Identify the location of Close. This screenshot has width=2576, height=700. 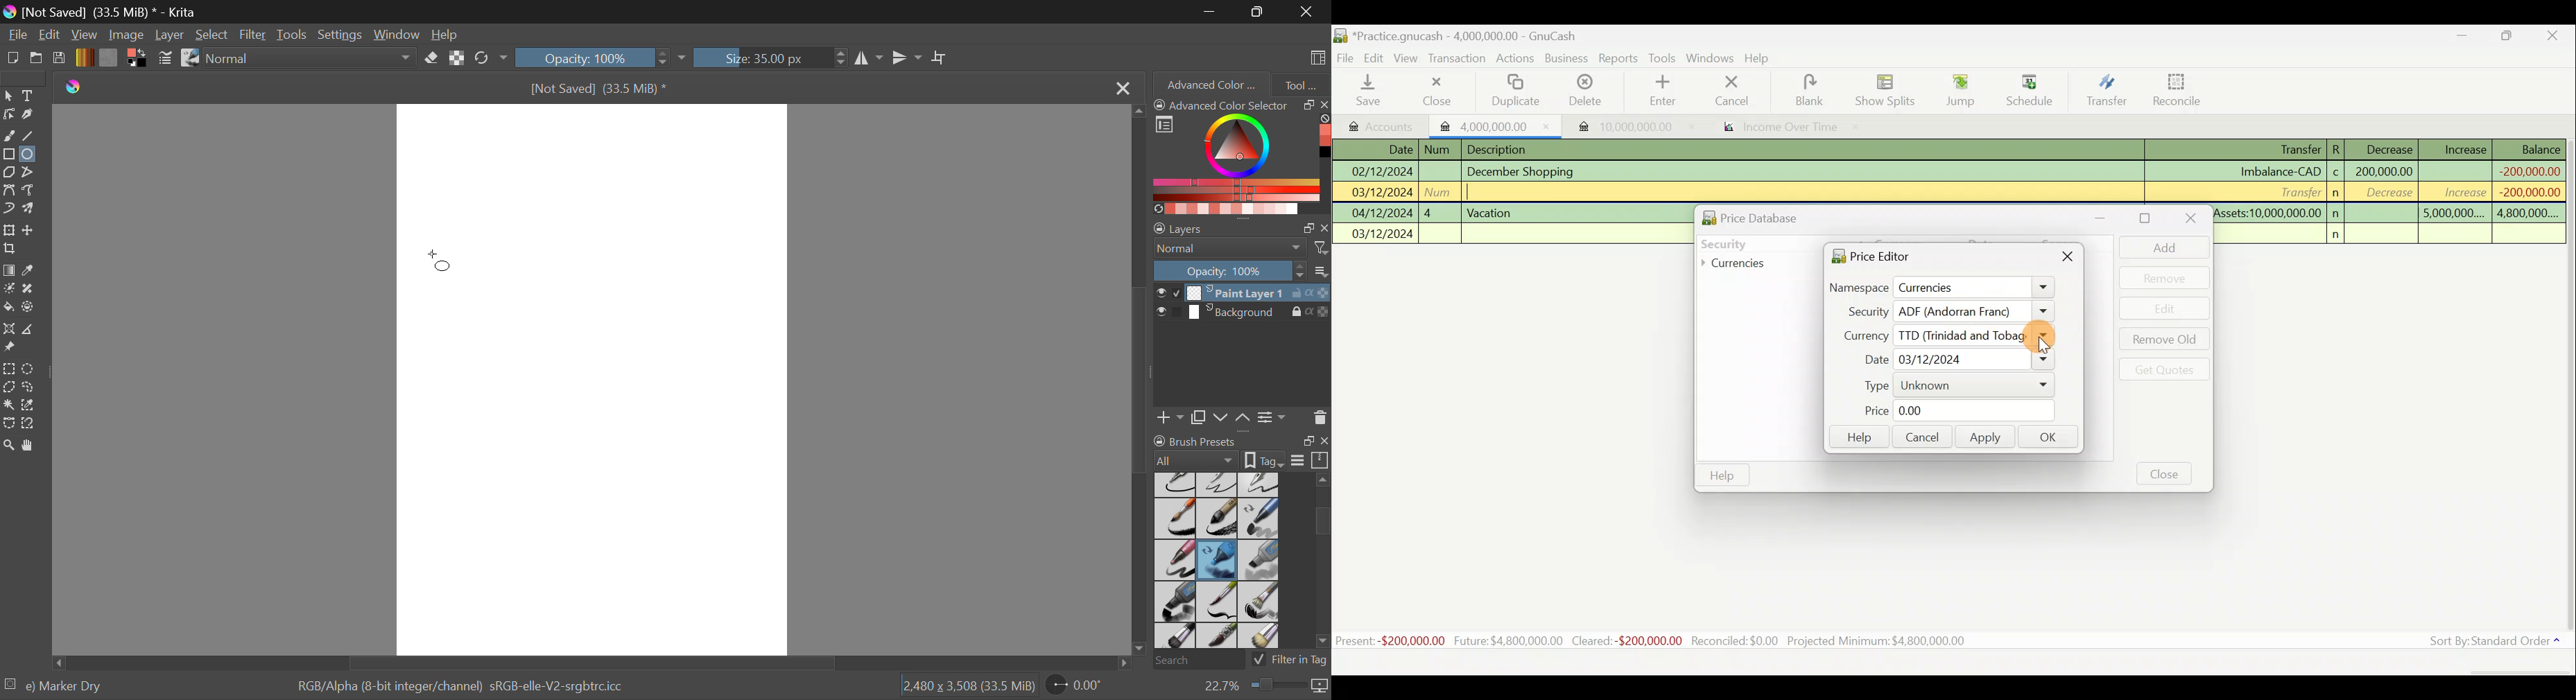
(2557, 36).